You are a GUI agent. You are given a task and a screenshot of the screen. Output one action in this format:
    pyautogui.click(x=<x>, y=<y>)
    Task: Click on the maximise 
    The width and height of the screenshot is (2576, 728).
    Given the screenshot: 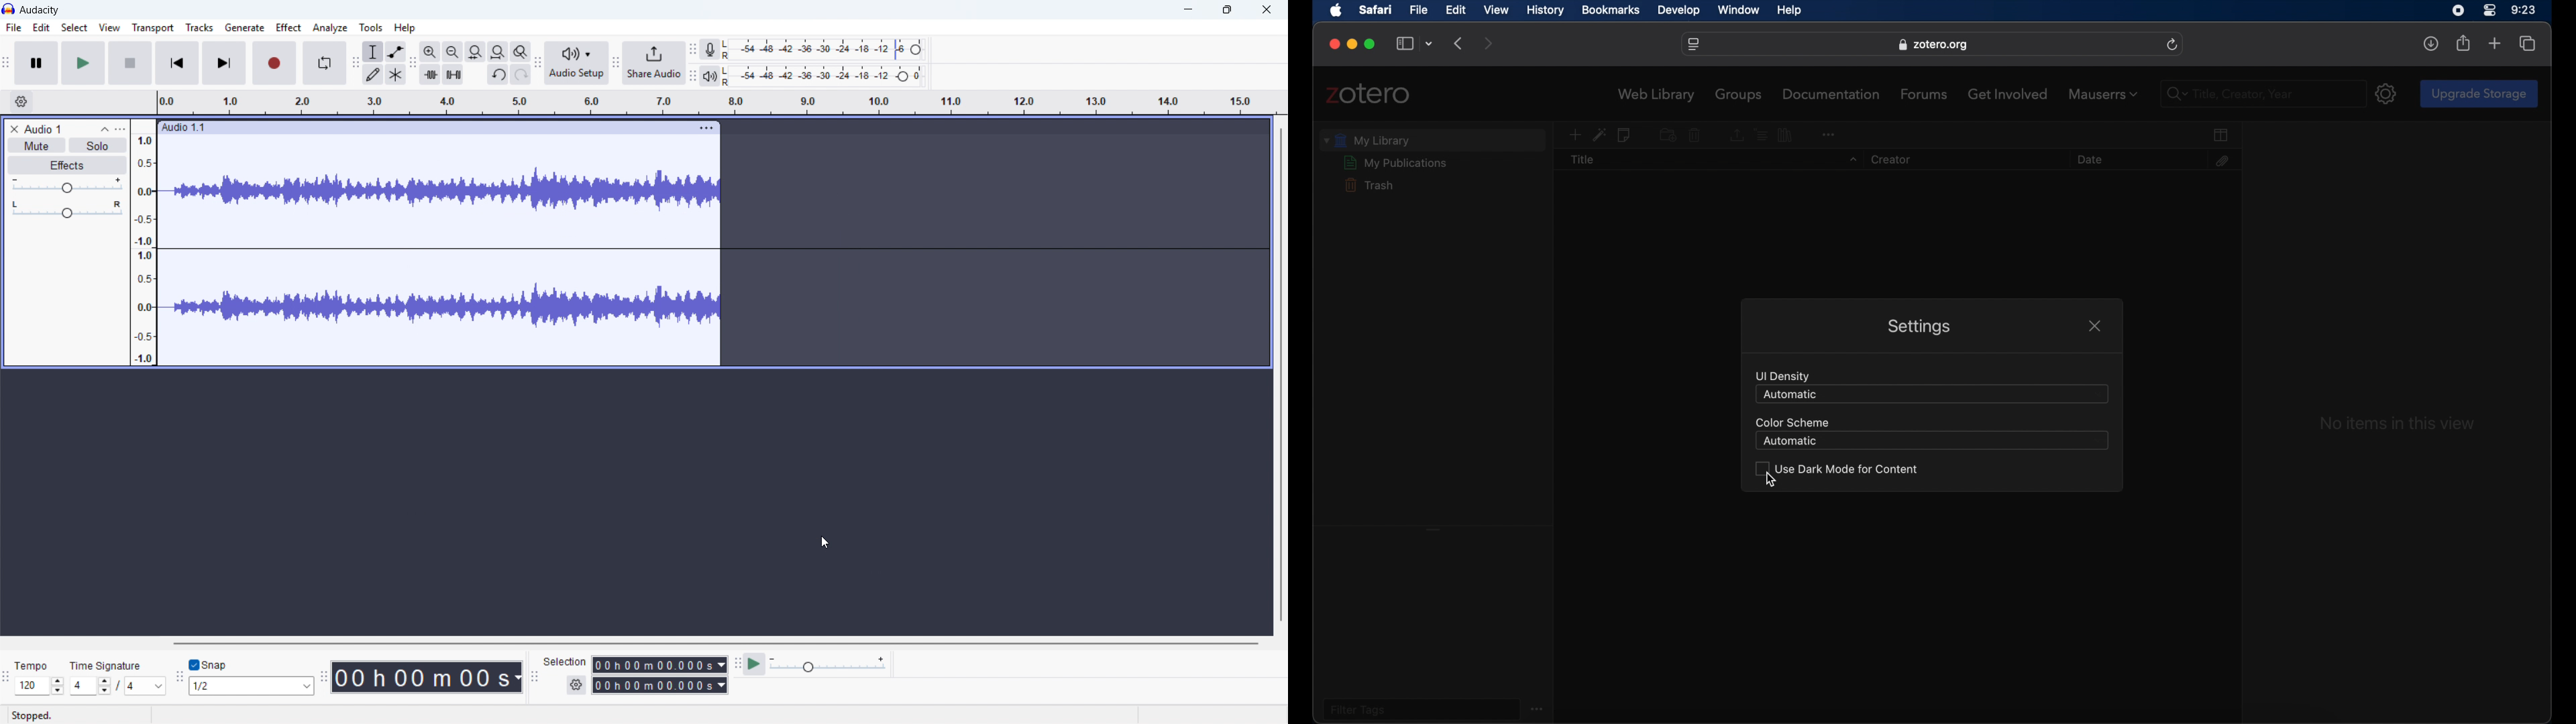 What is the action you would take?
    pyautogui.click(x=1228, y=10)
    